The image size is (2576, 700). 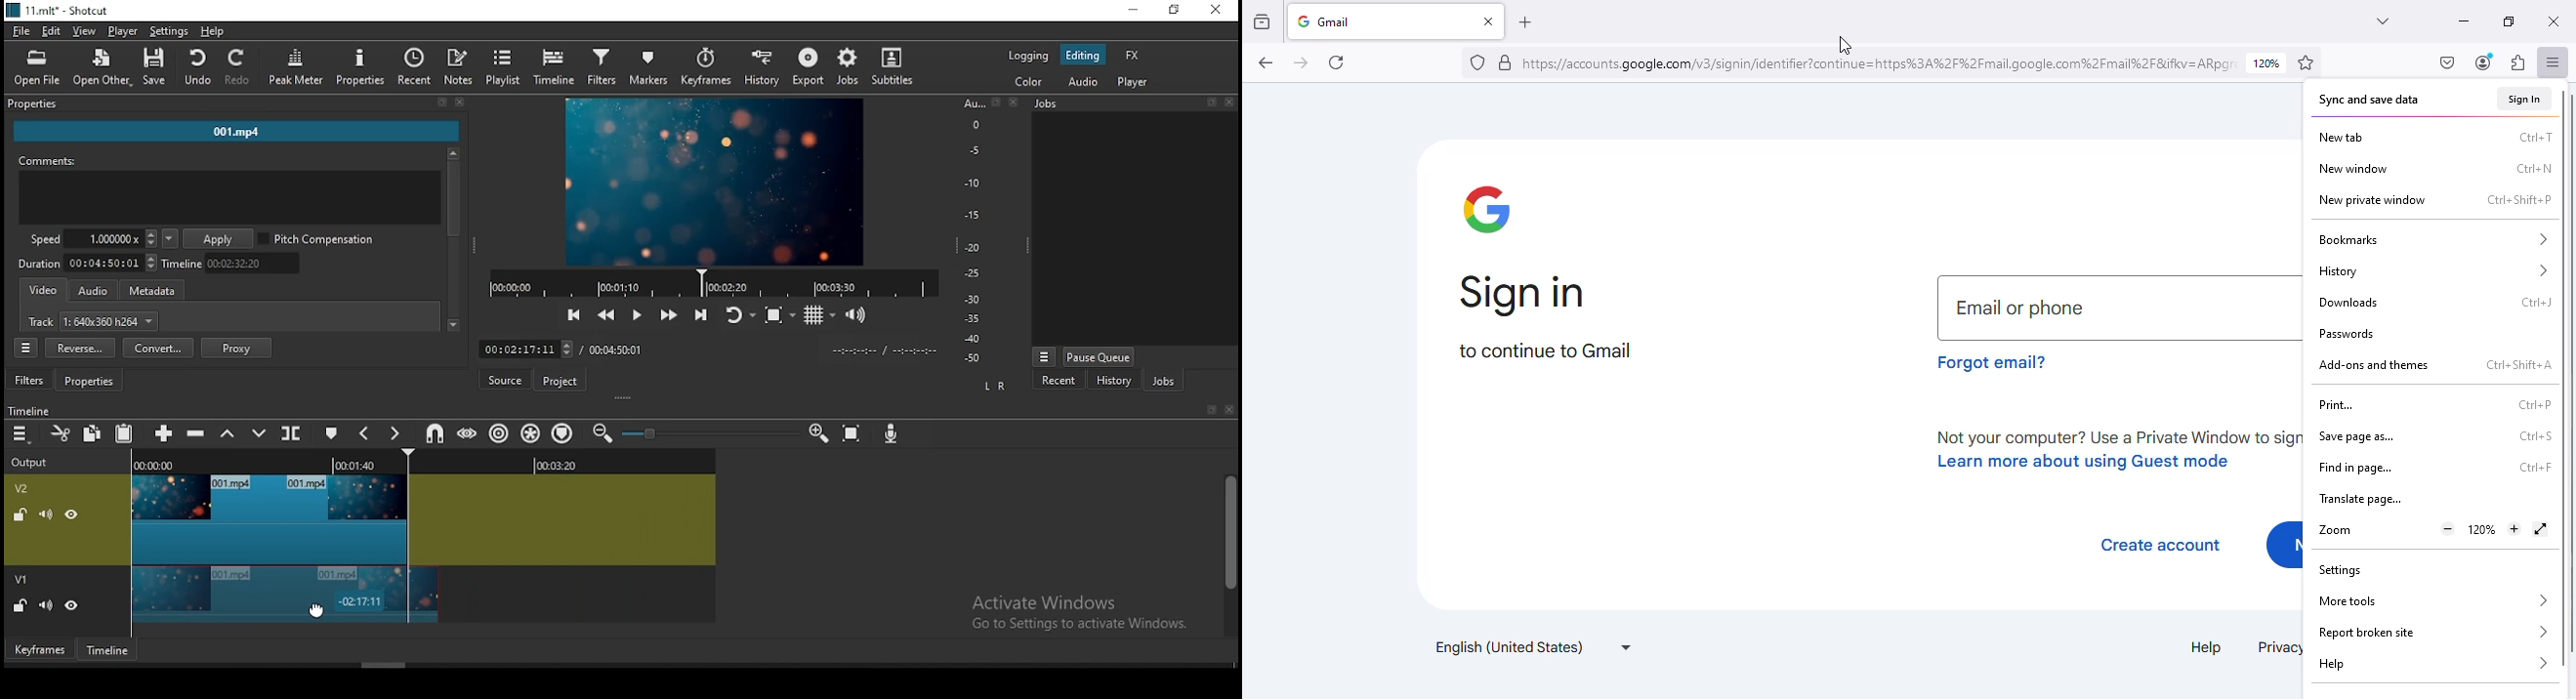 I want to click on toggle player after looping, so click(x=741, y=313).